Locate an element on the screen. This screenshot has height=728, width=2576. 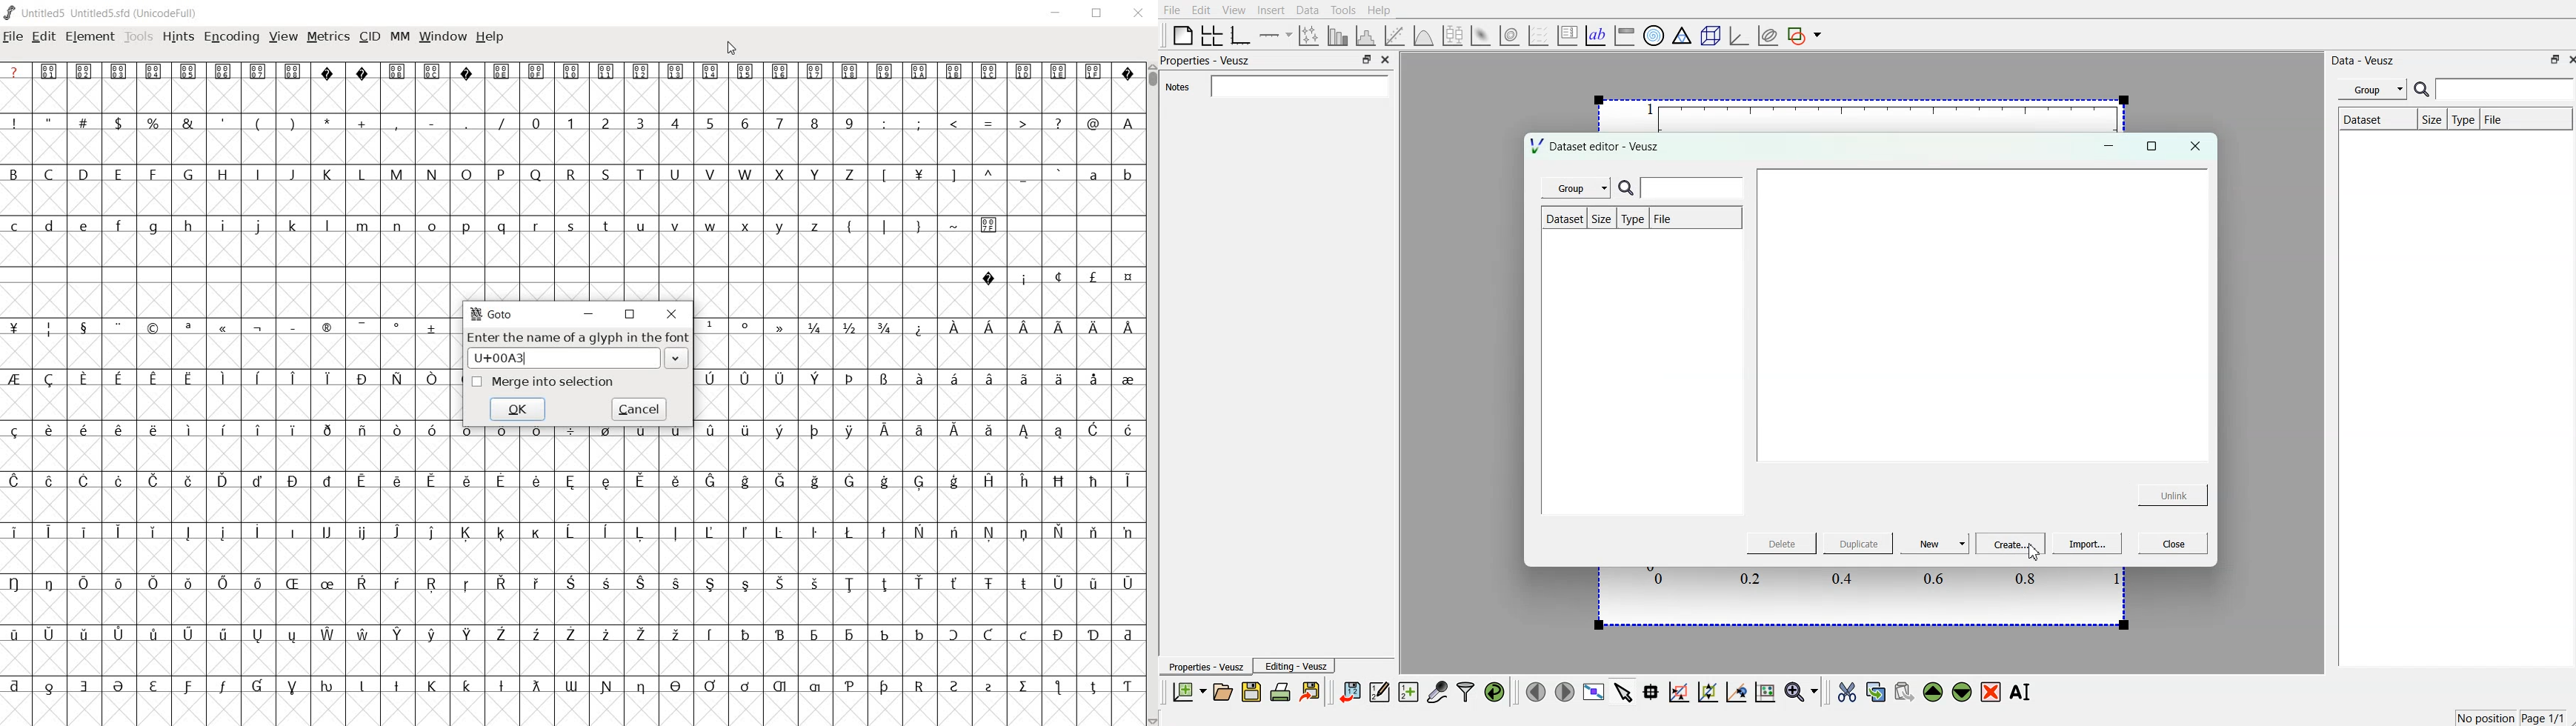
` is located at coordinates (1057, 174).